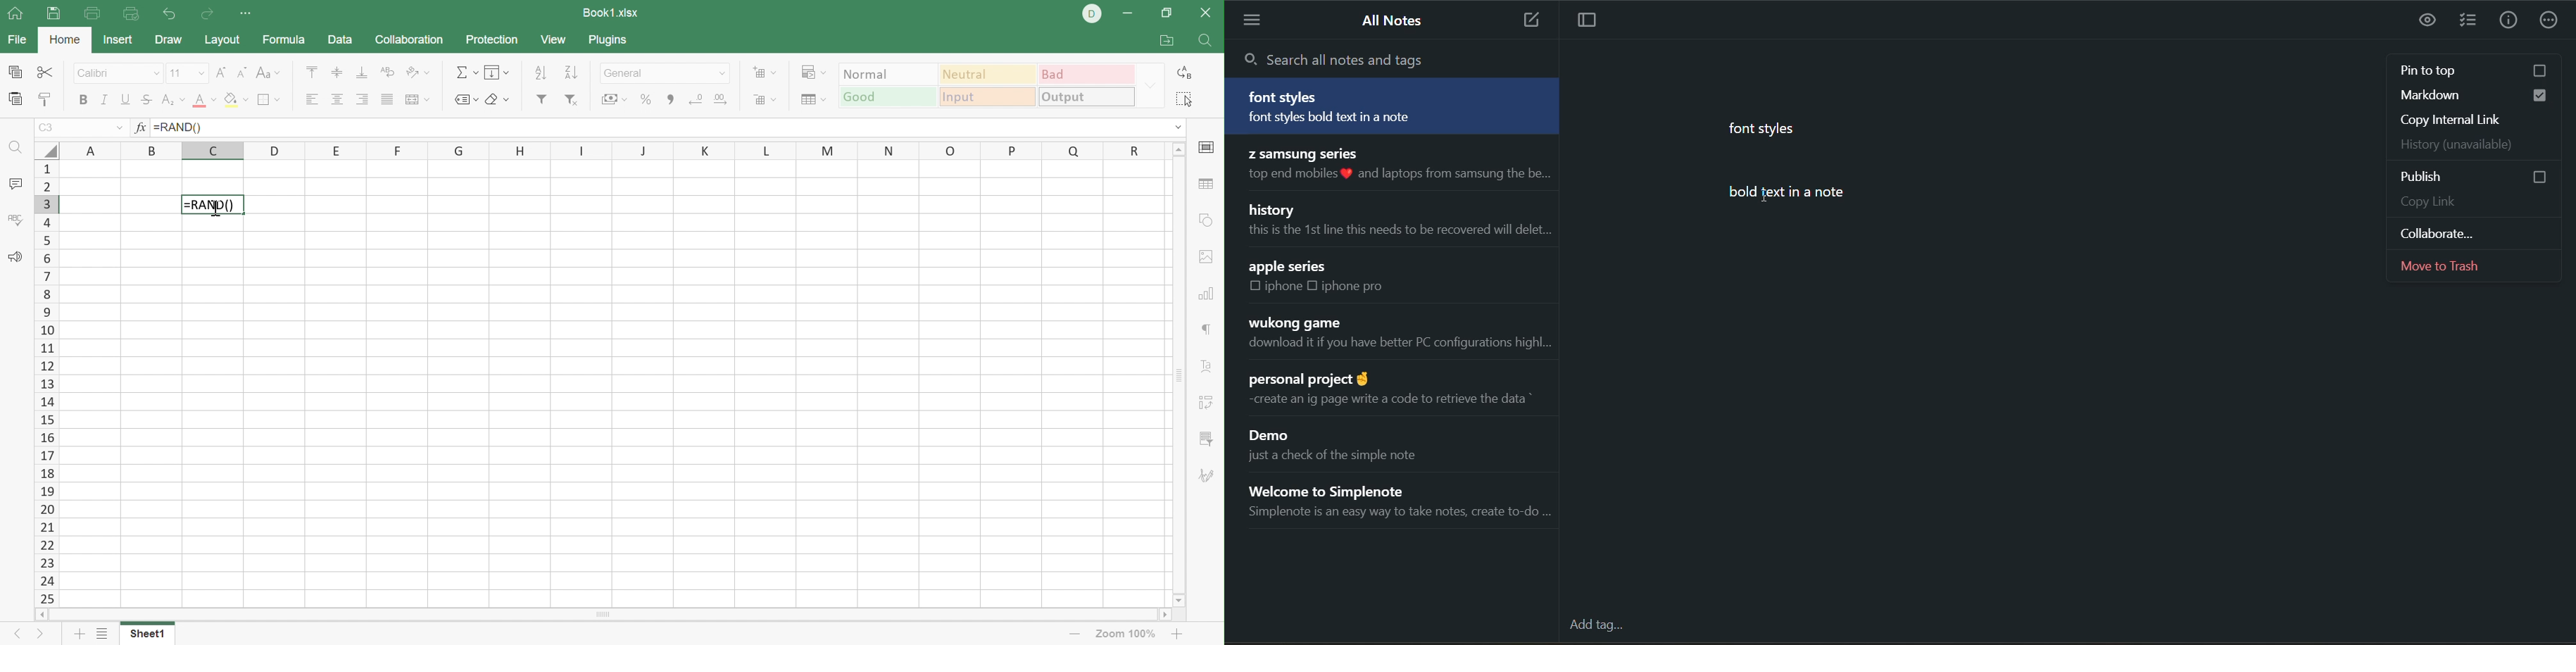 The width and height of the screenshot is (2576, 672). What do you see at coordinates (235, 100) in the screenshot?
I see `Fill color` at bounding box center [235, 100].